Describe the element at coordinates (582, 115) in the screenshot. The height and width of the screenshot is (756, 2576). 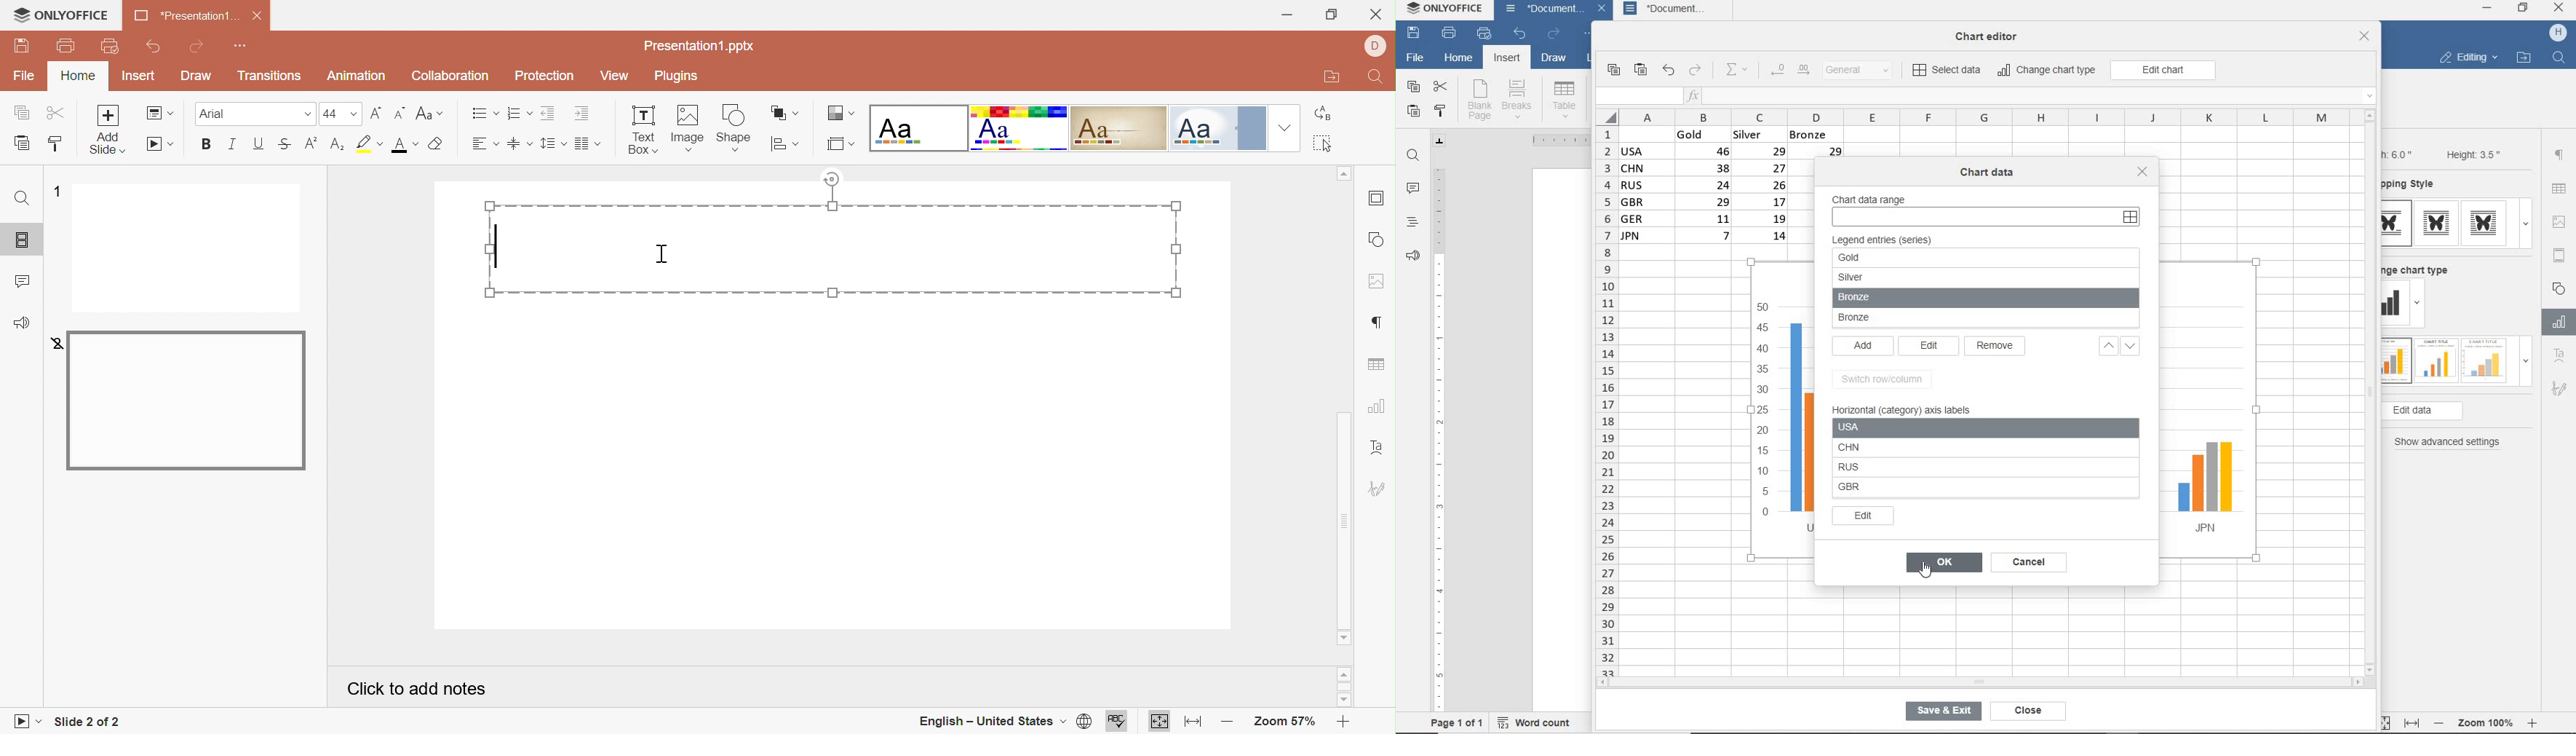
I see `Increase indent` at that location.